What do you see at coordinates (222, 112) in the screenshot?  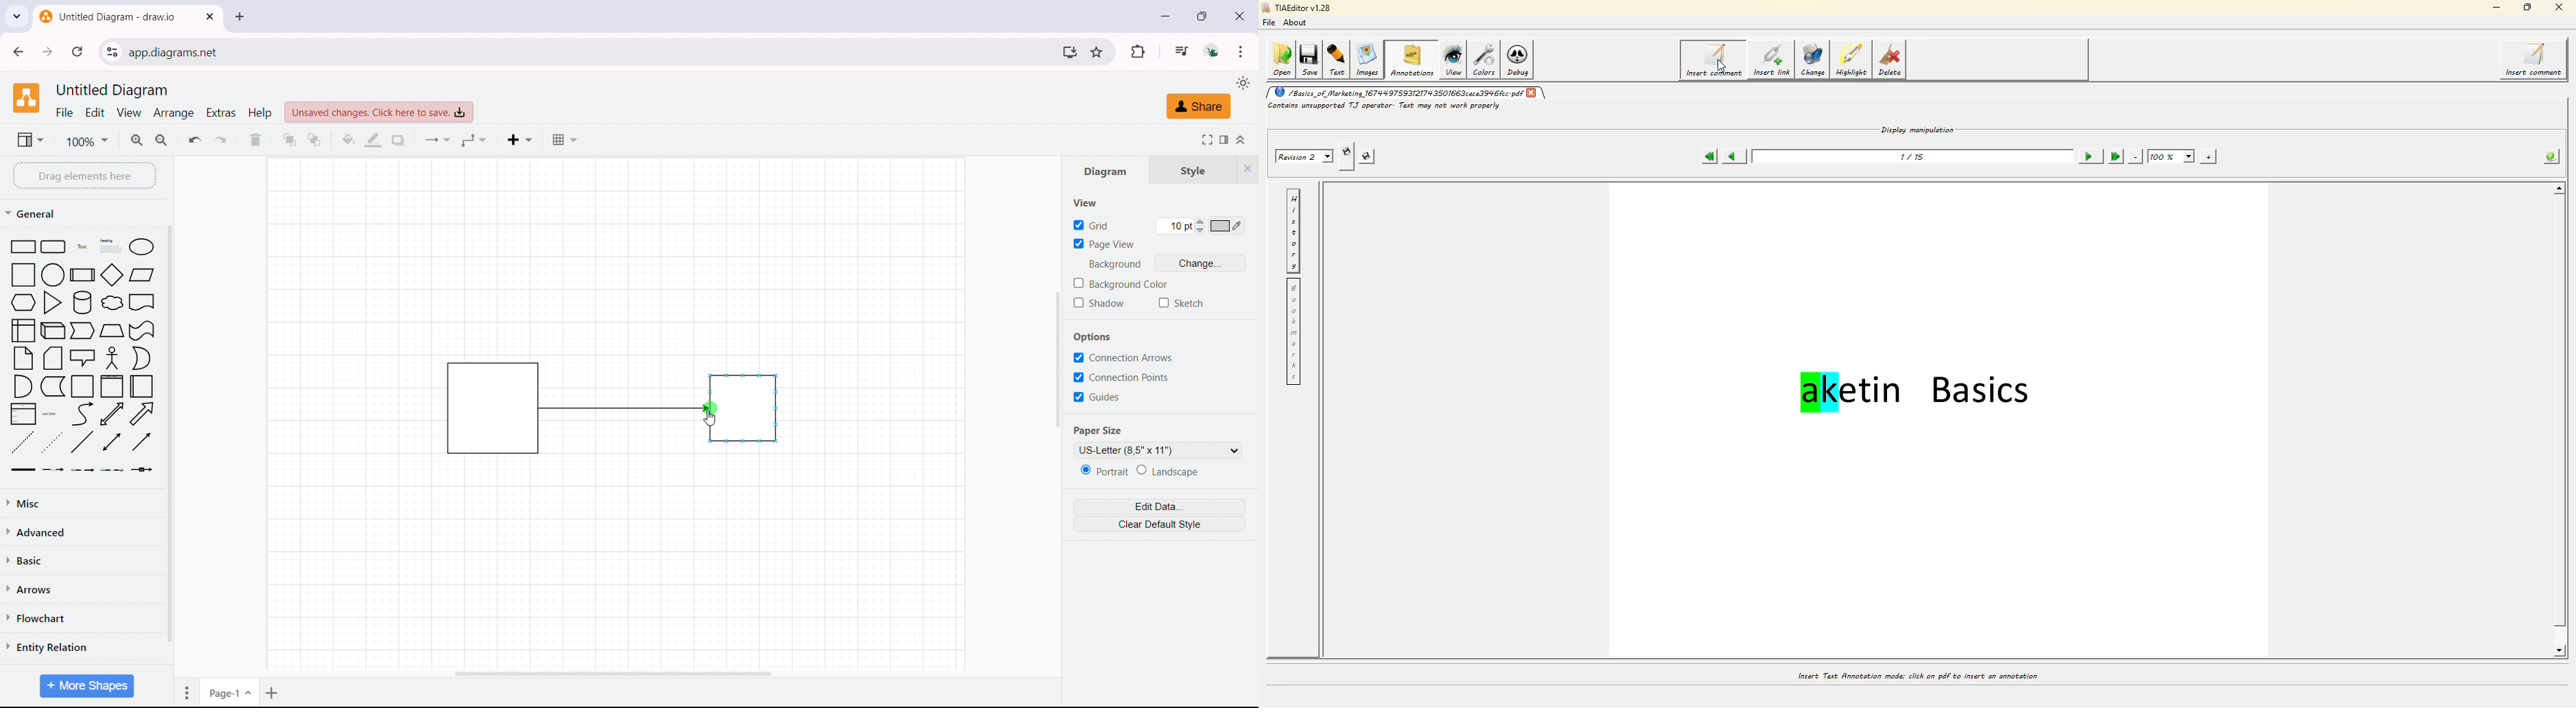 I see `extras` at bounding box center [222, 112].